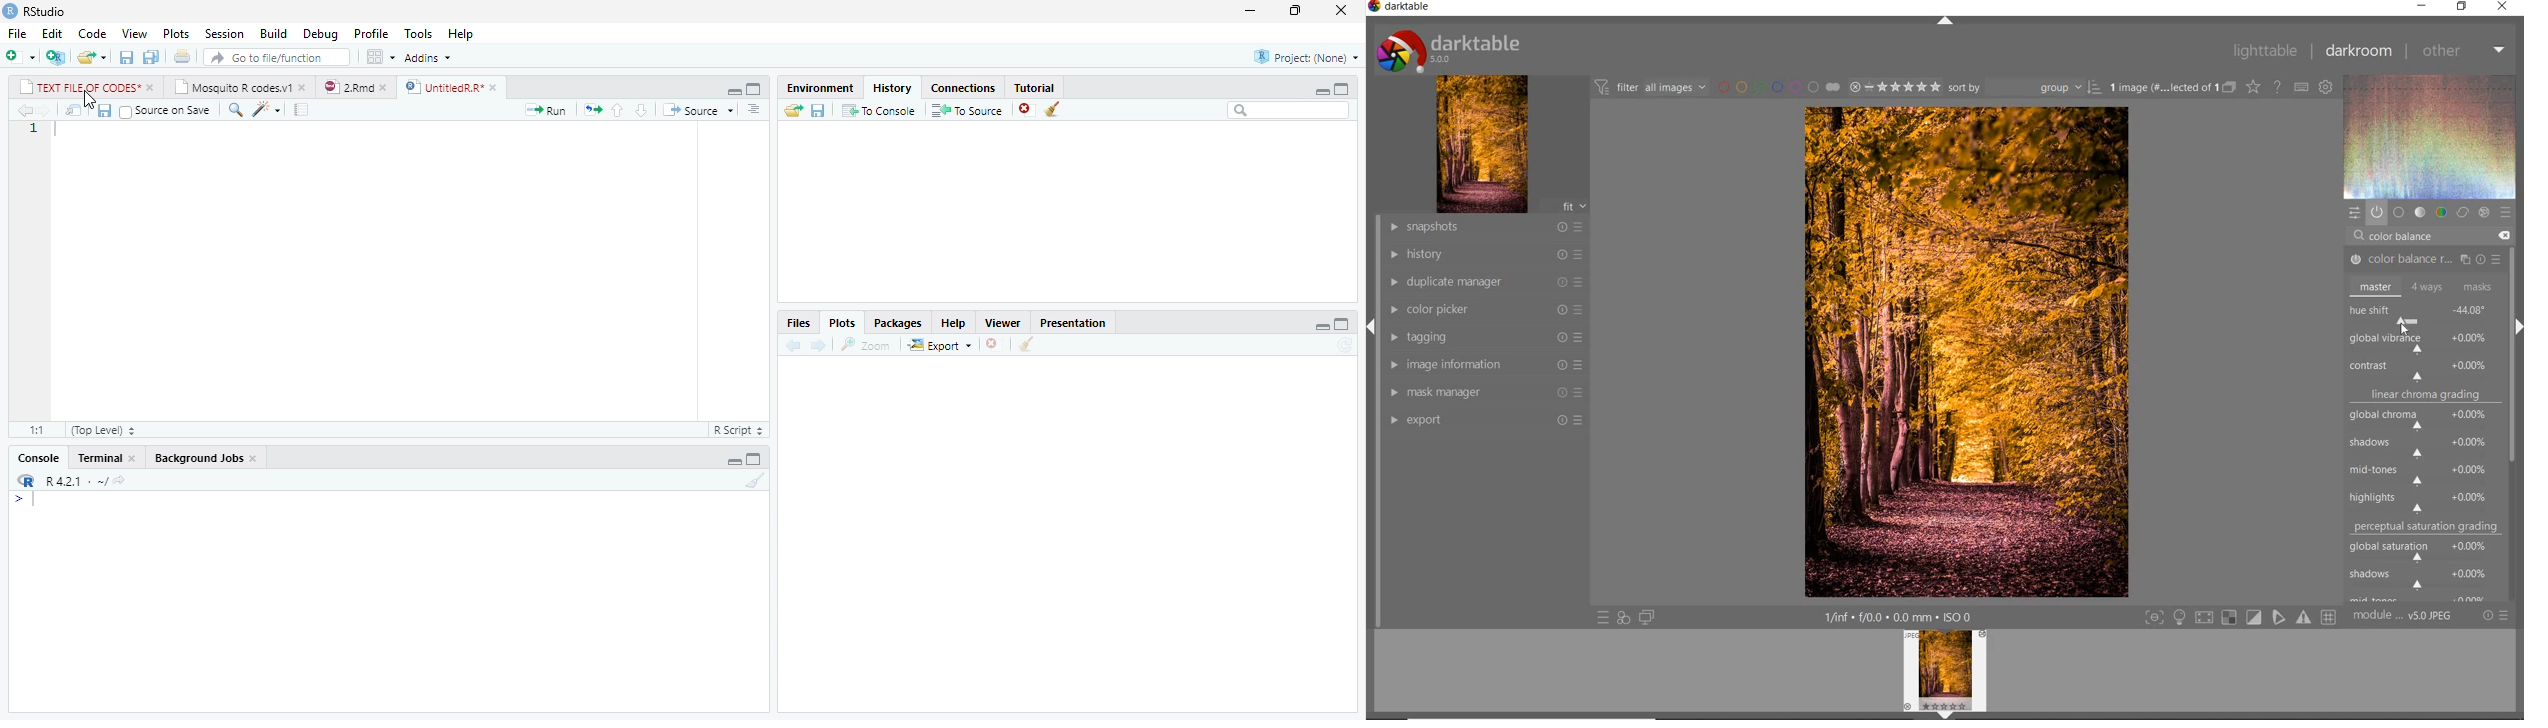 The image size is (2548, 728). I want to click on close, so click(387, 87).